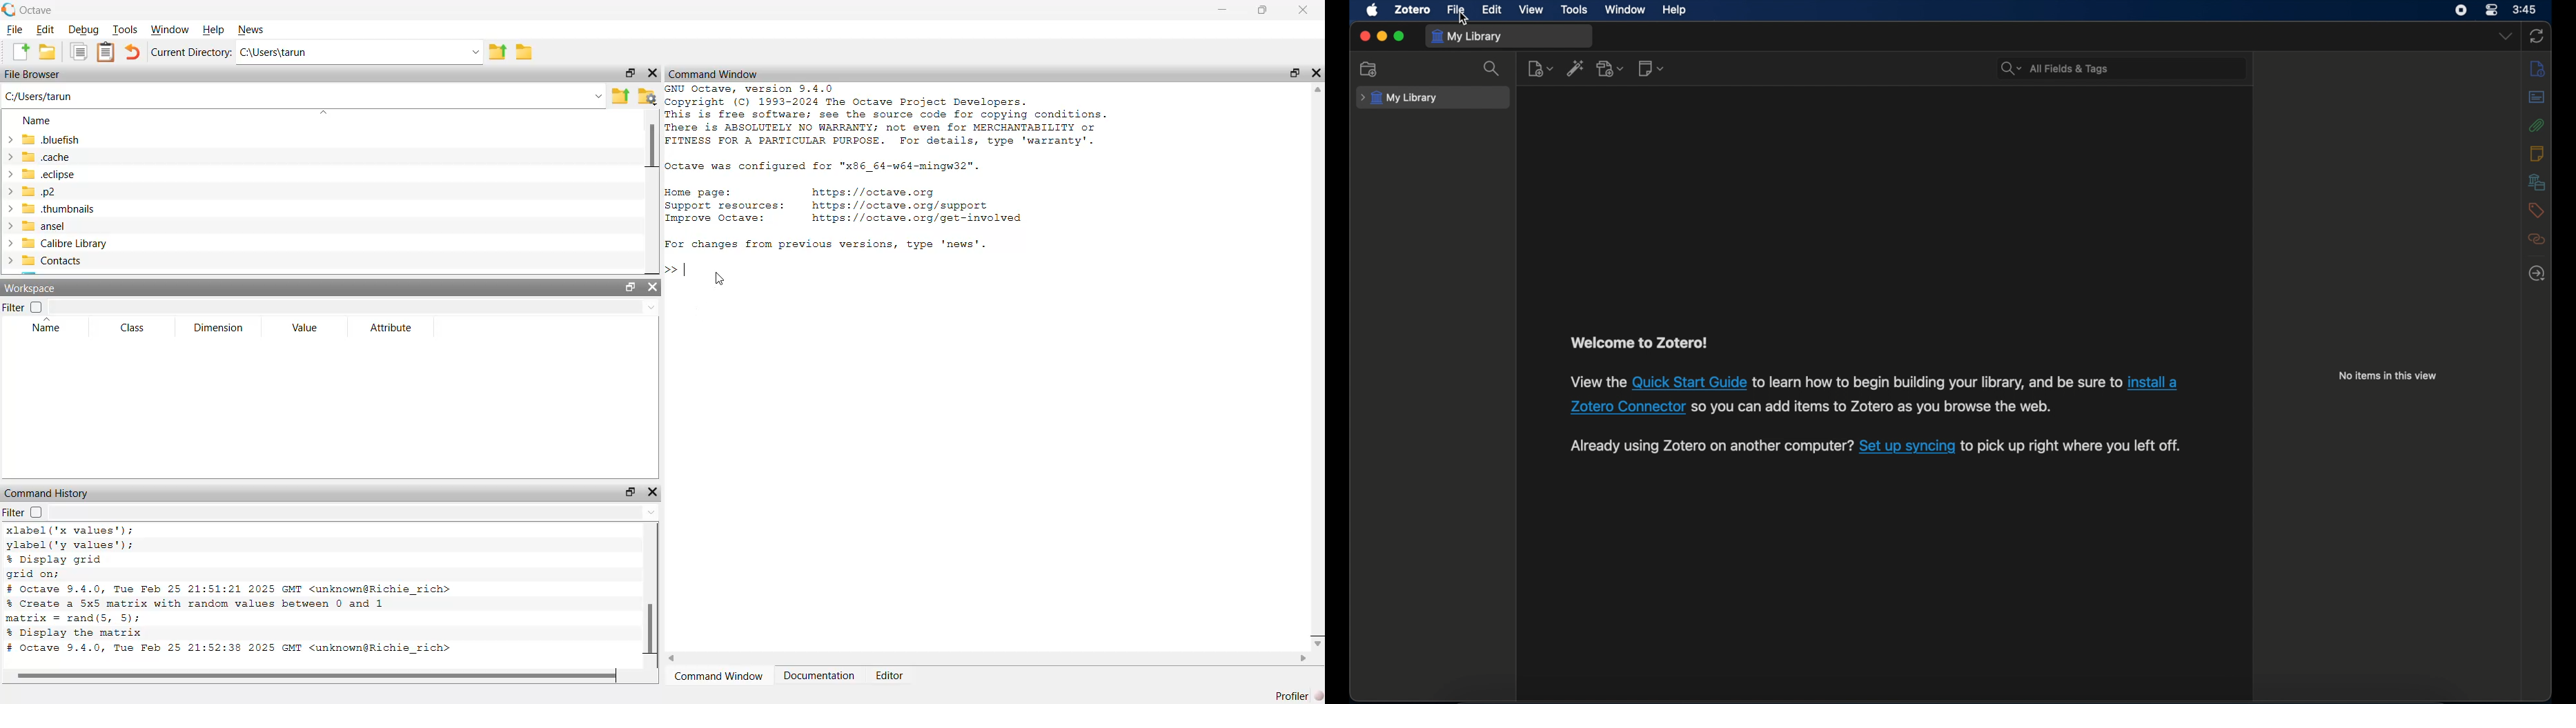  What do you see at coordinates (39, 157) in the screenshot?
I see `cache` at bounding box center [39, 157].